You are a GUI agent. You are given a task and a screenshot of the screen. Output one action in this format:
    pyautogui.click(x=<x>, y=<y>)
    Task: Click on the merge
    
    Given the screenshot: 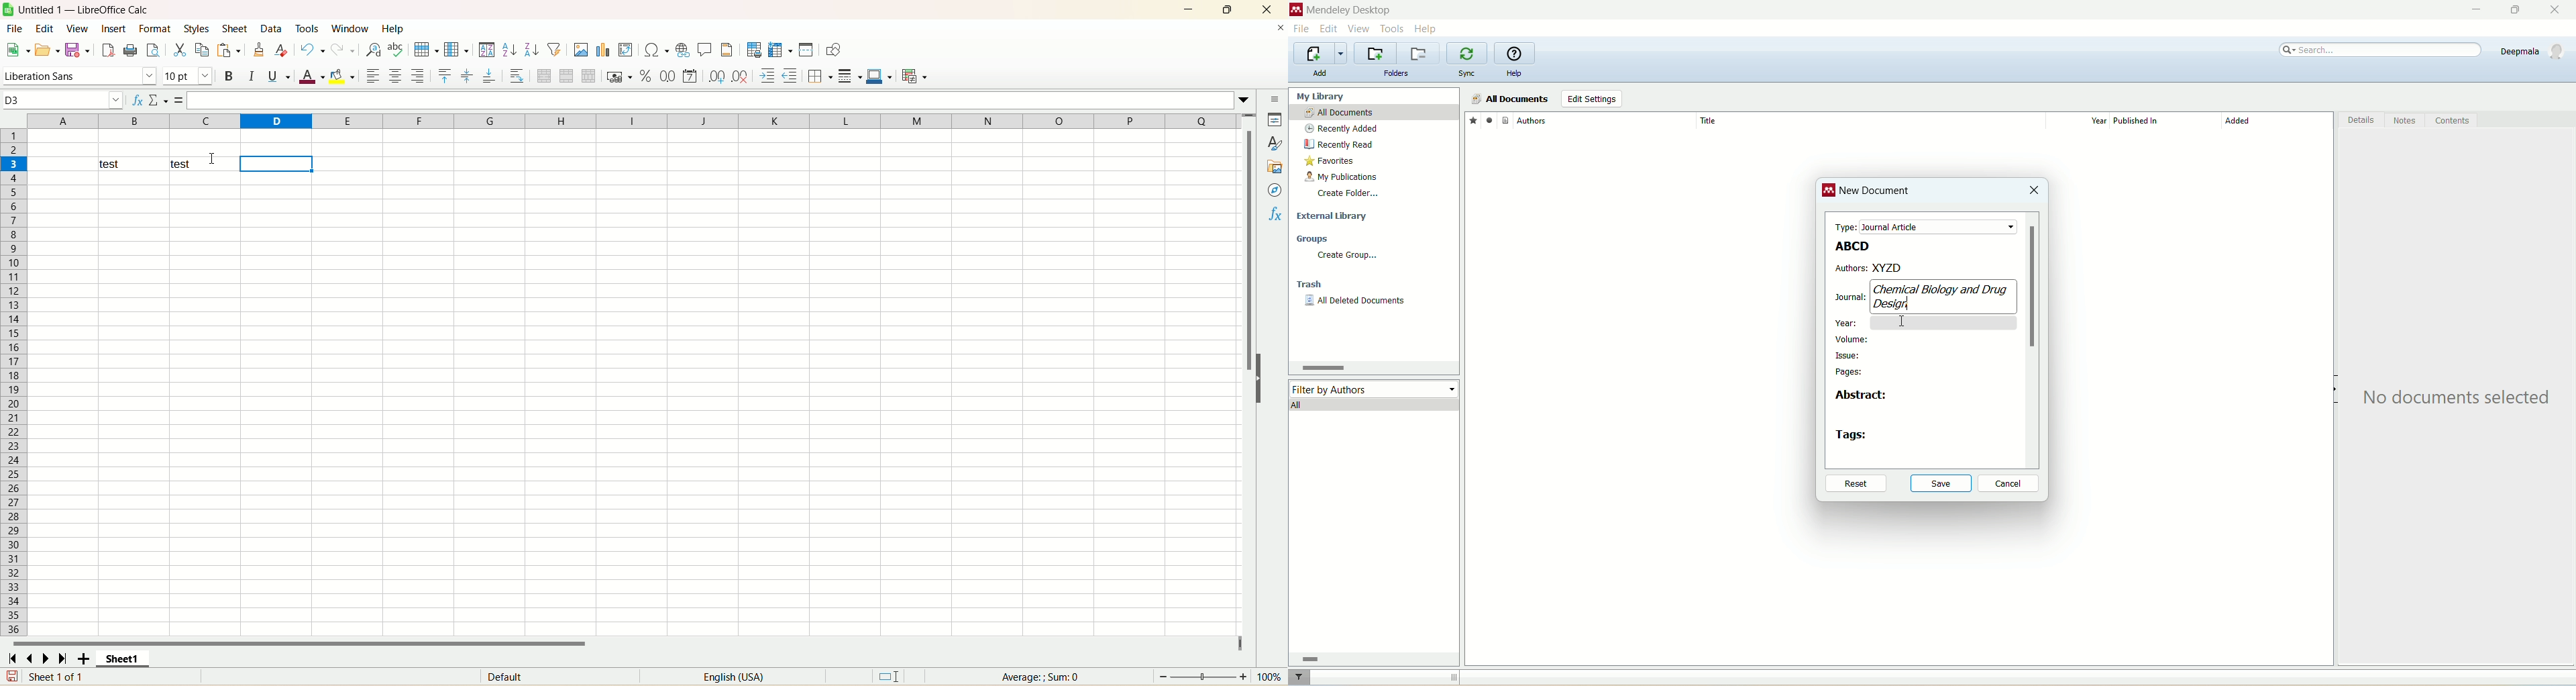 What is the action you would take?
    pyautogui.click(x=567, y=76)
    